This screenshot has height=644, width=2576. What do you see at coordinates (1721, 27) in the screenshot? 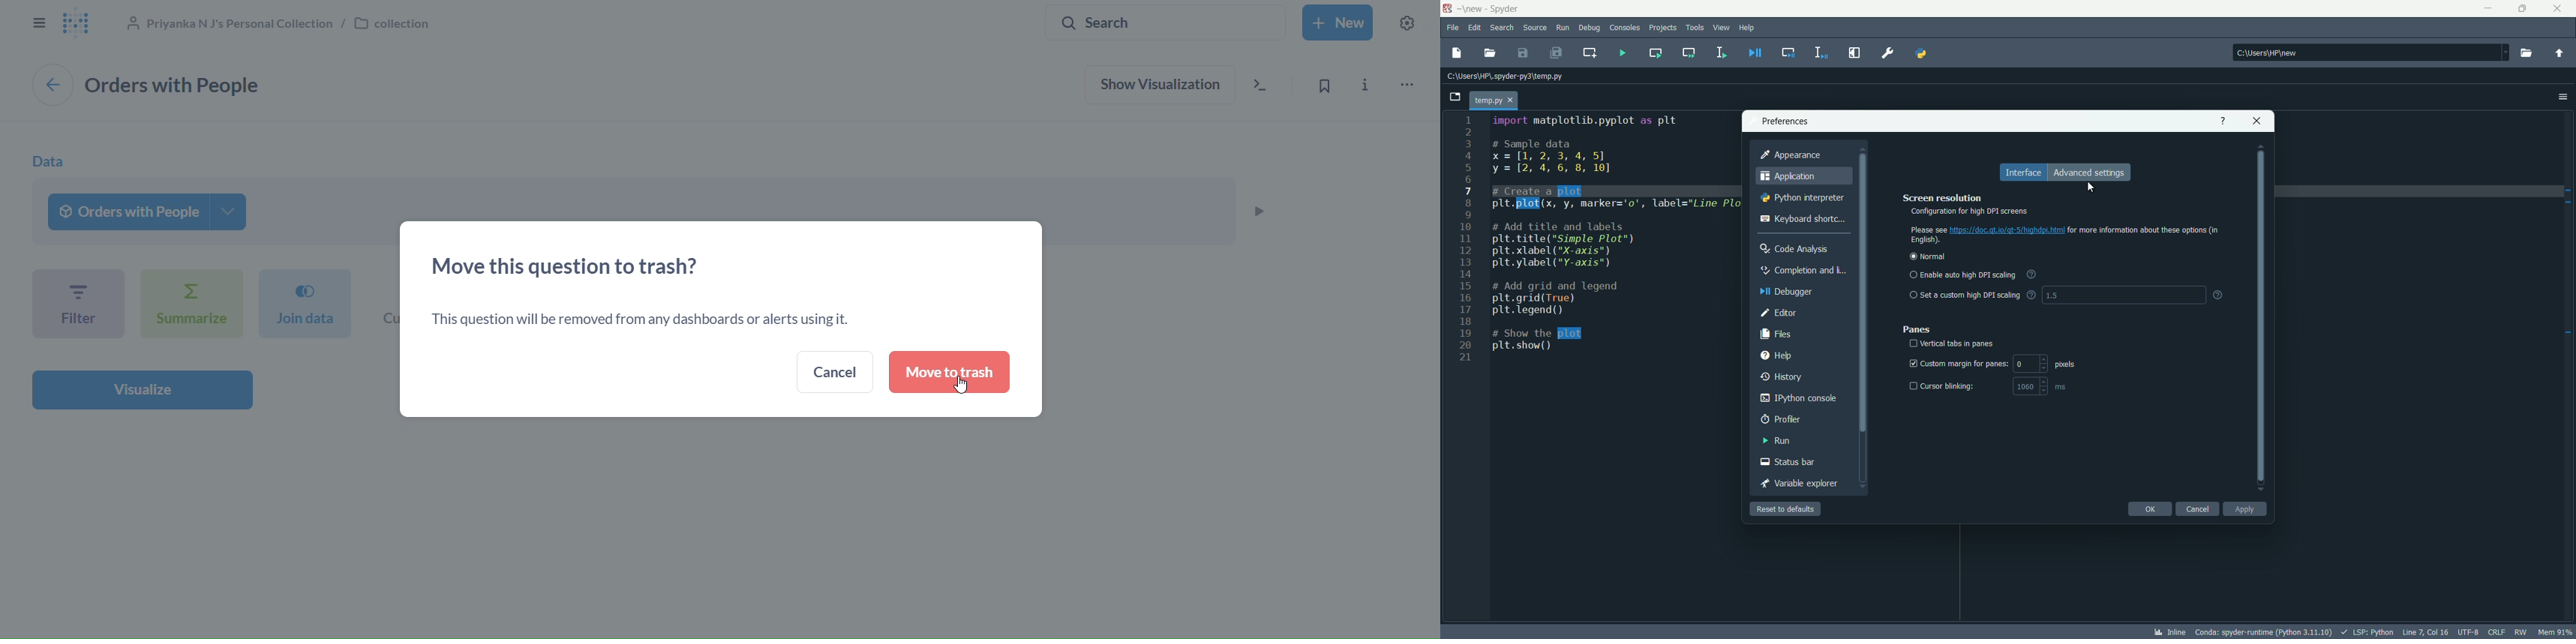
I see `view` at bounding box center [1721, 27].